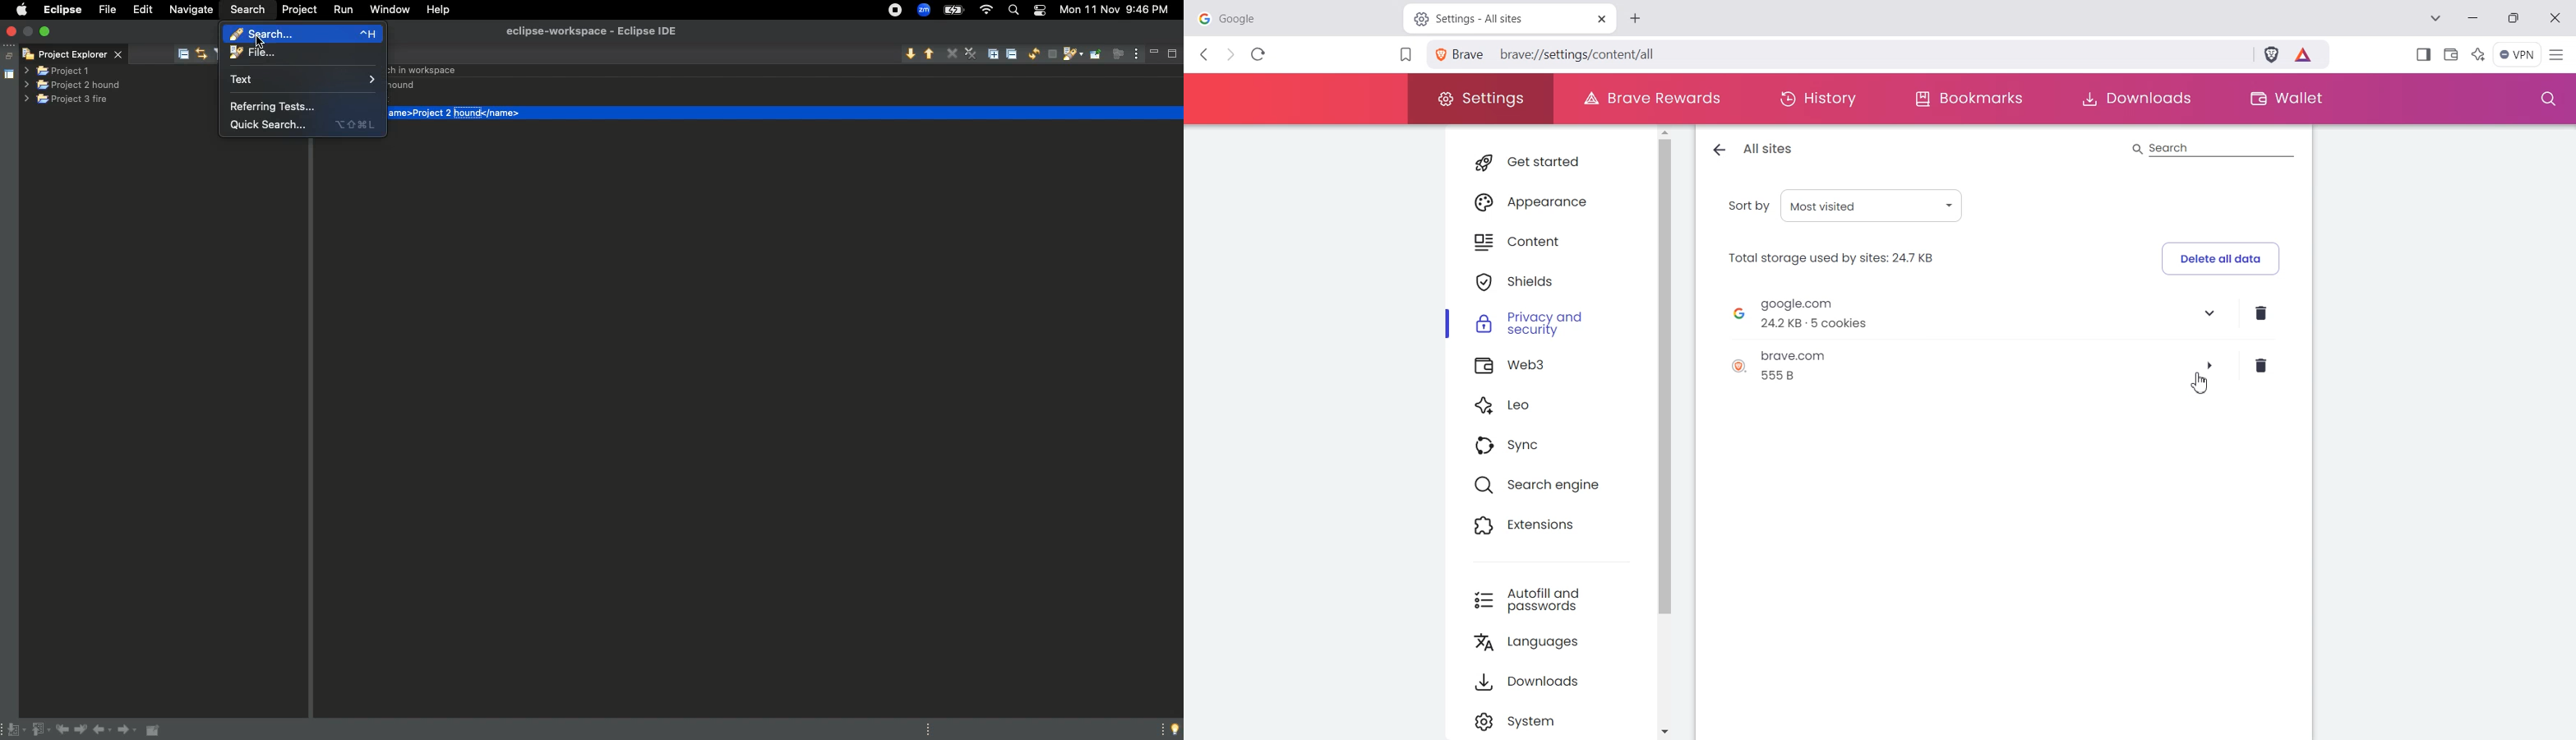 Image resolution: width=2576 pixels, height=756 pixels. I want to click on restore, so click(7, 51).